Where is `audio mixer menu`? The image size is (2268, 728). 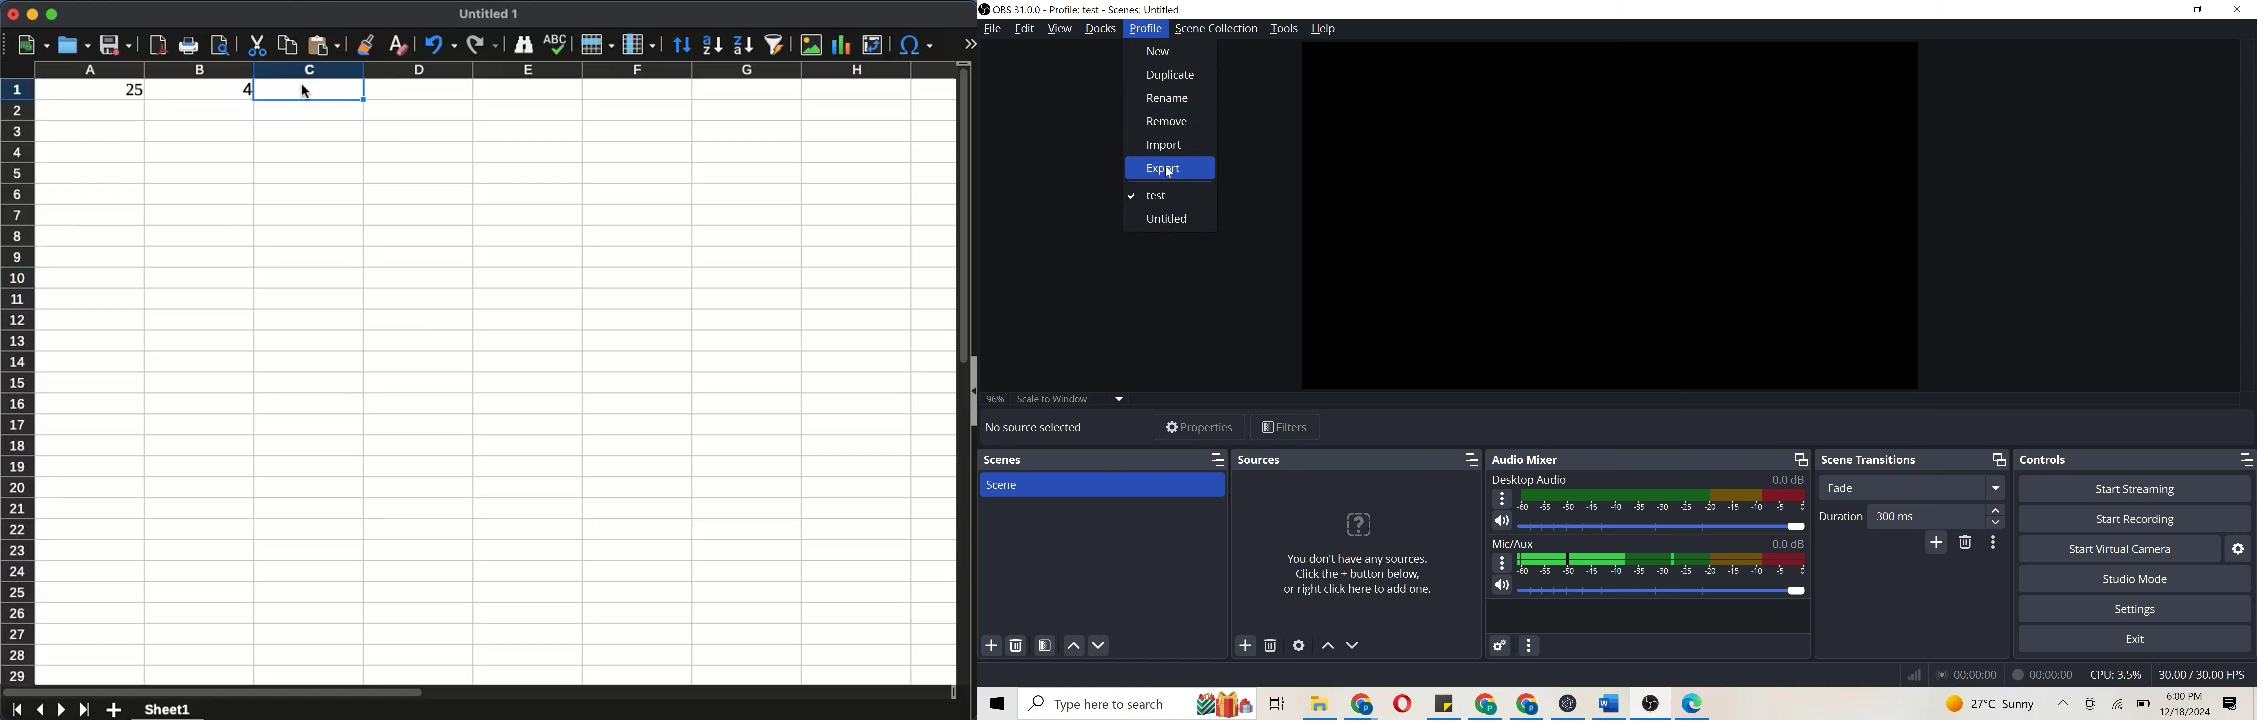
audio mixer menu is located at coordinates (1528, 641).